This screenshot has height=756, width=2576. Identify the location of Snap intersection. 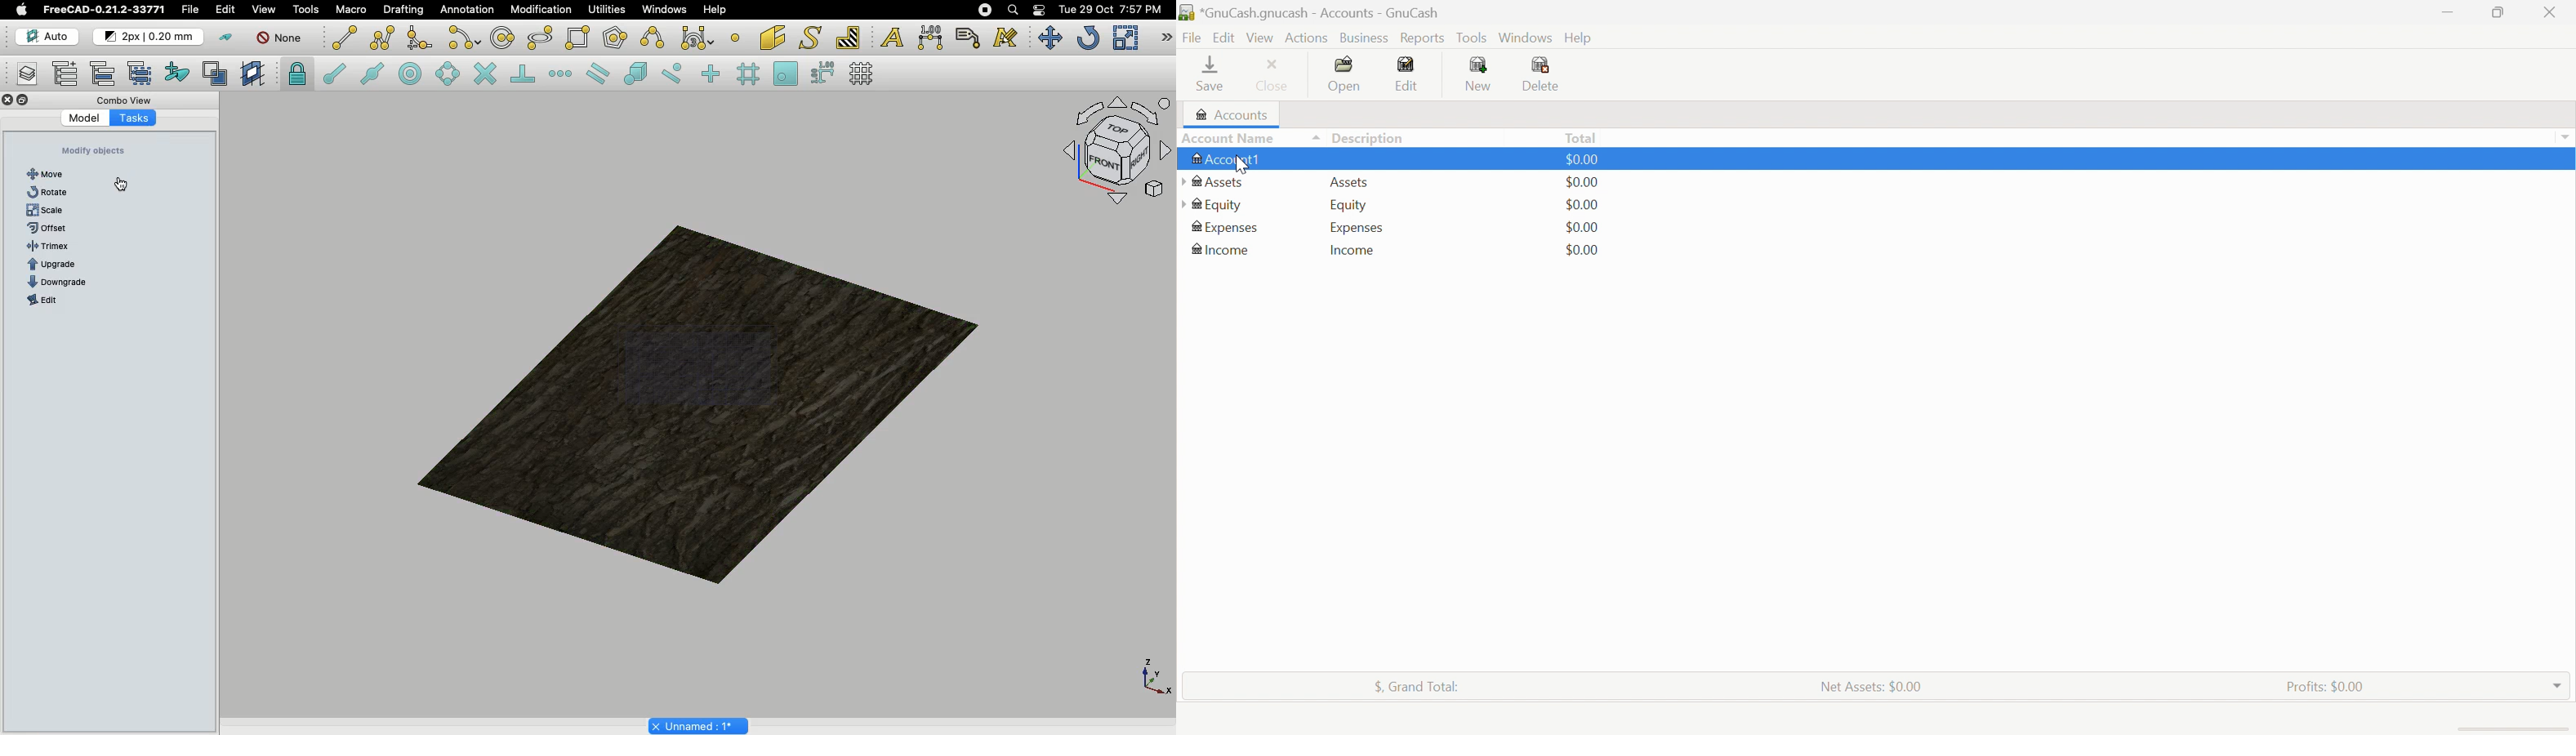
(486, 75).